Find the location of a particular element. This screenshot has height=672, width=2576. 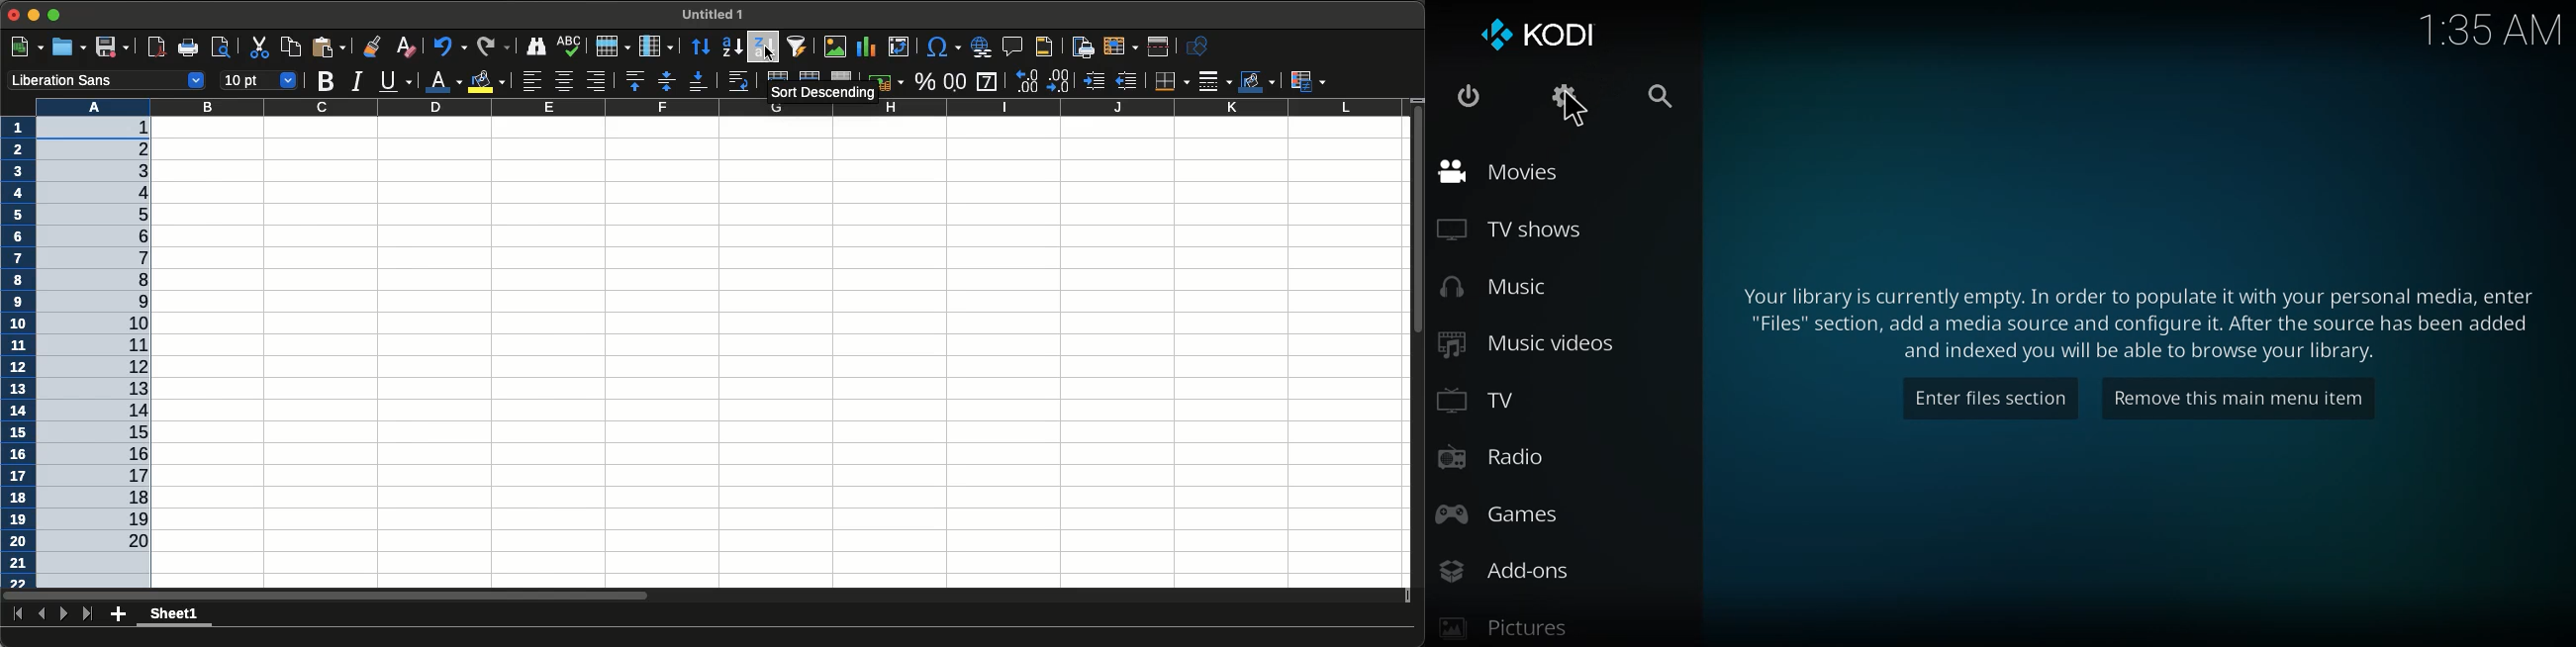

Underline is located at coordinates (395, 80).